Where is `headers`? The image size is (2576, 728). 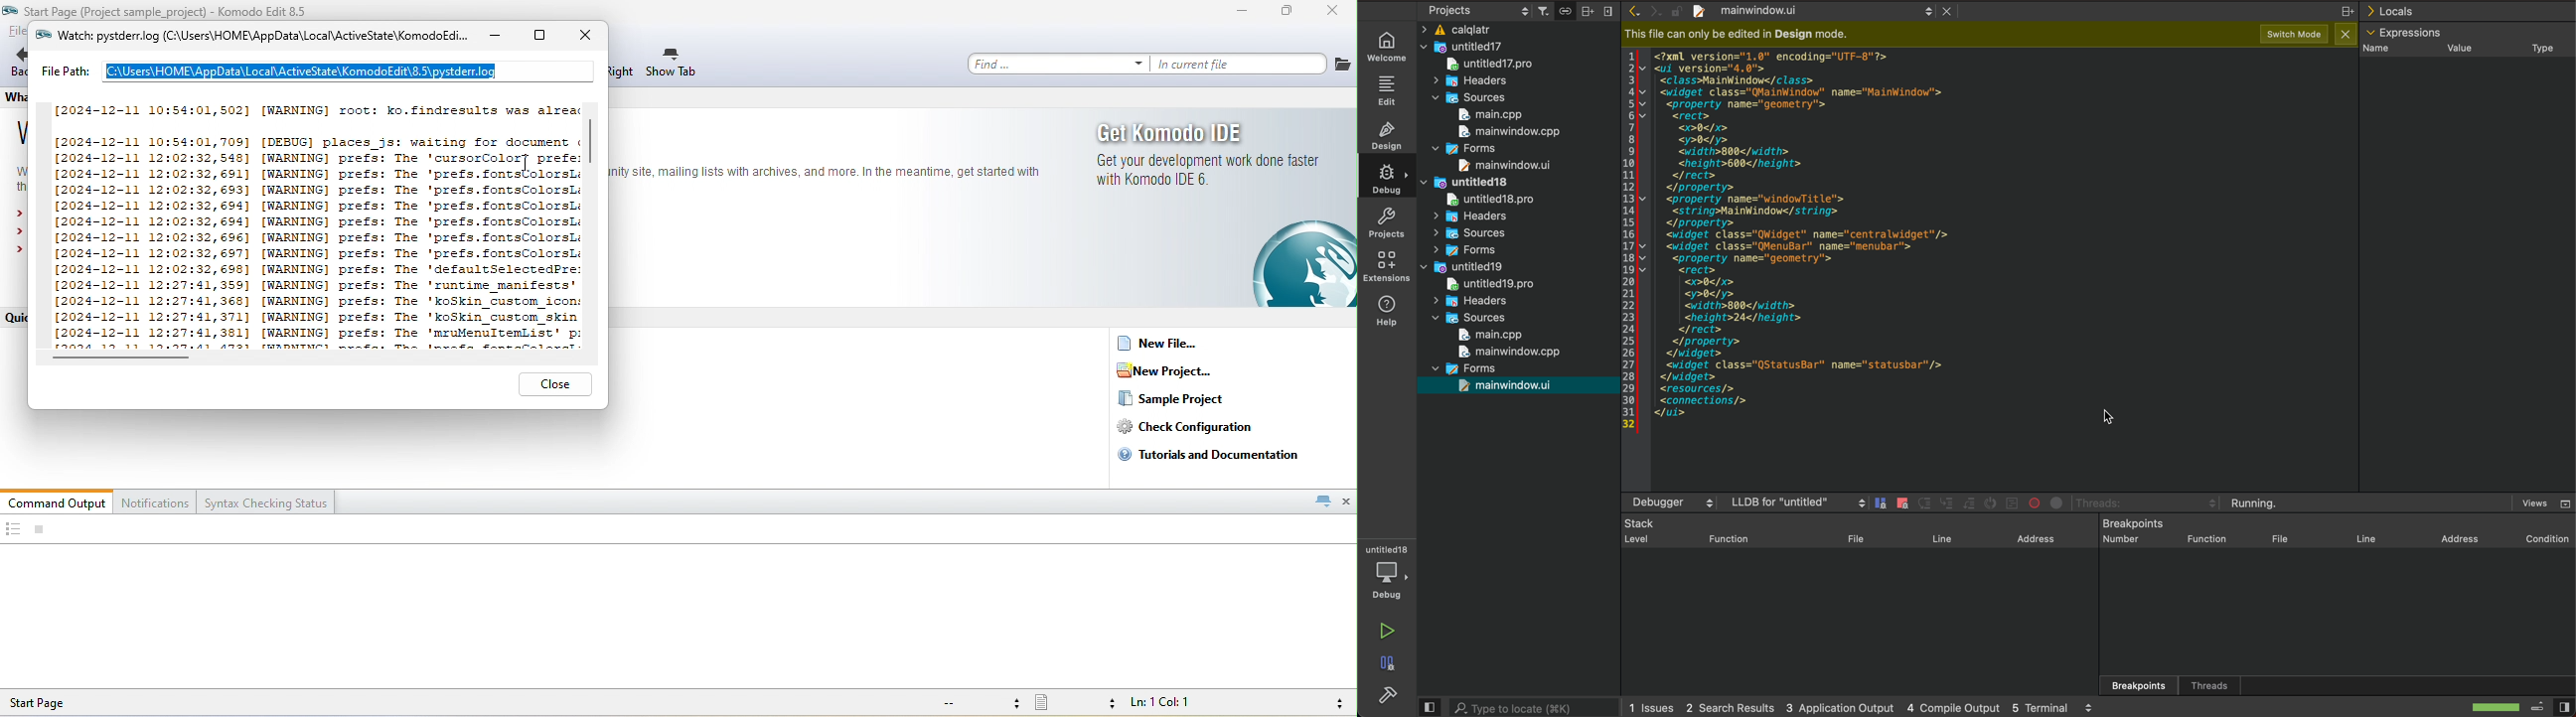 headers is located at coordinates (1473, 82).